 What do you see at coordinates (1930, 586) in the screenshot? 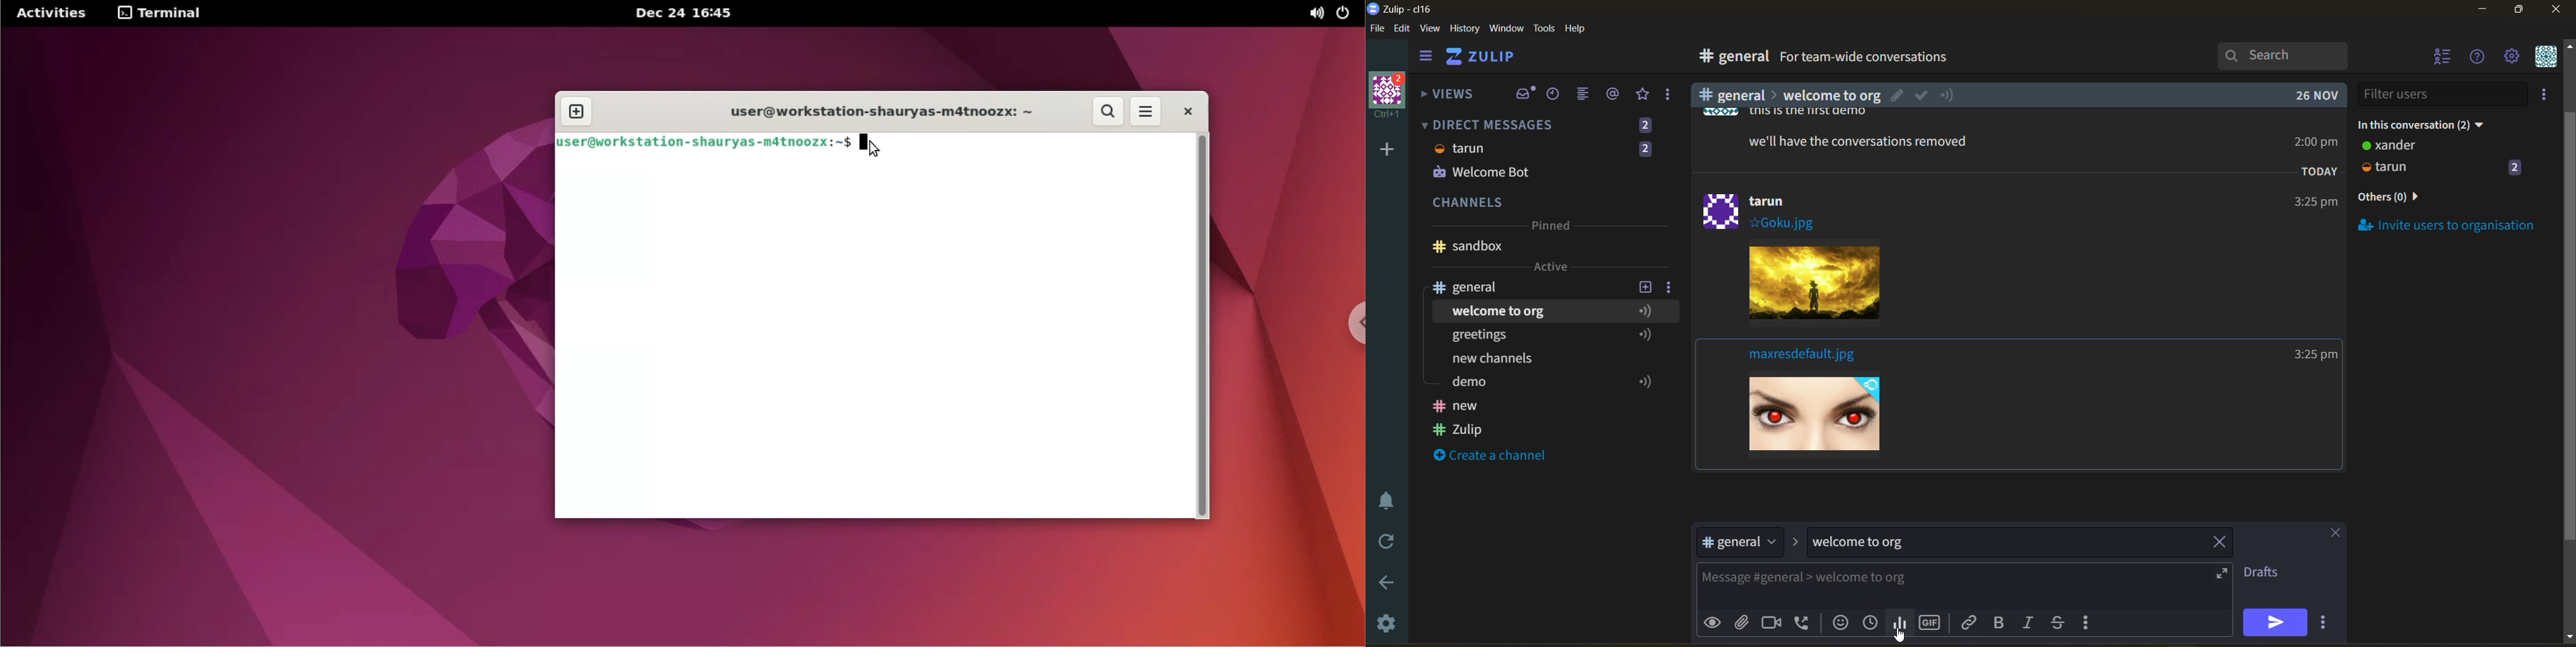
I see `text box` at bounding box center [1930, 586].